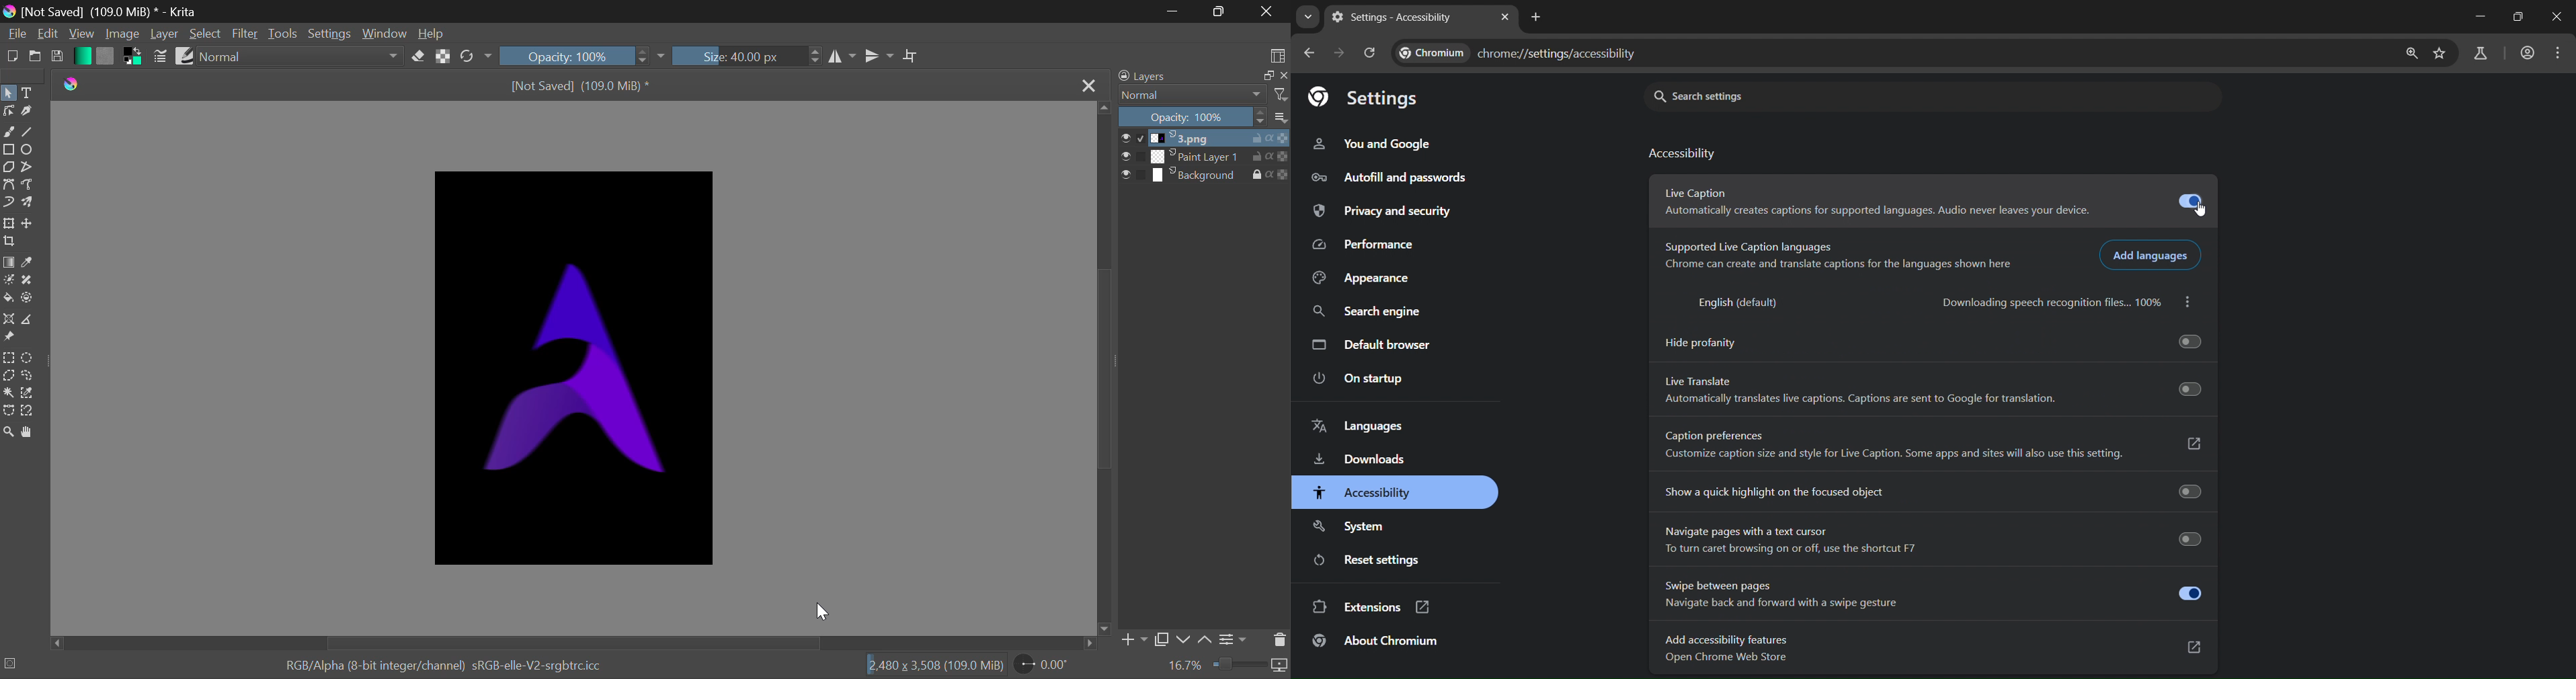  What do you see at coordinates (28, 376) in the screenshot?
I see `Freehand Selection Tool` at bounding box center [28, 376].